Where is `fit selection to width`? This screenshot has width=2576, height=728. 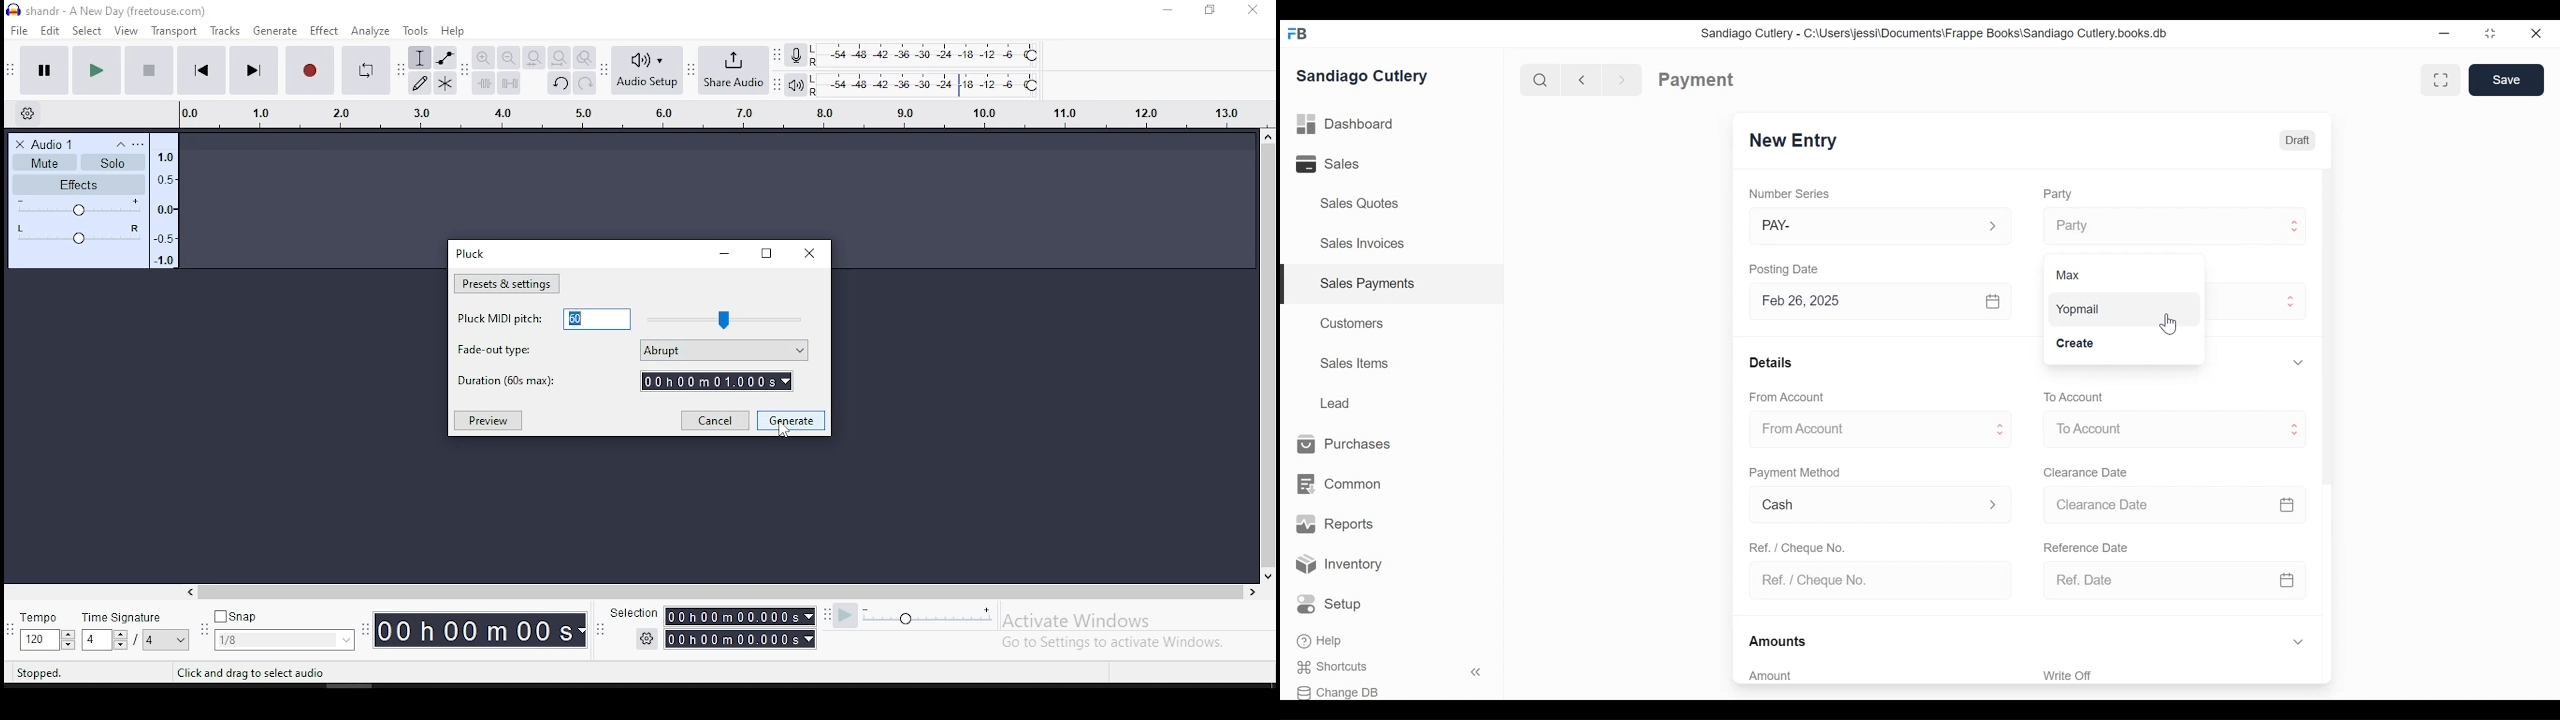
fit selection to width is located at coordinates (533, 58).